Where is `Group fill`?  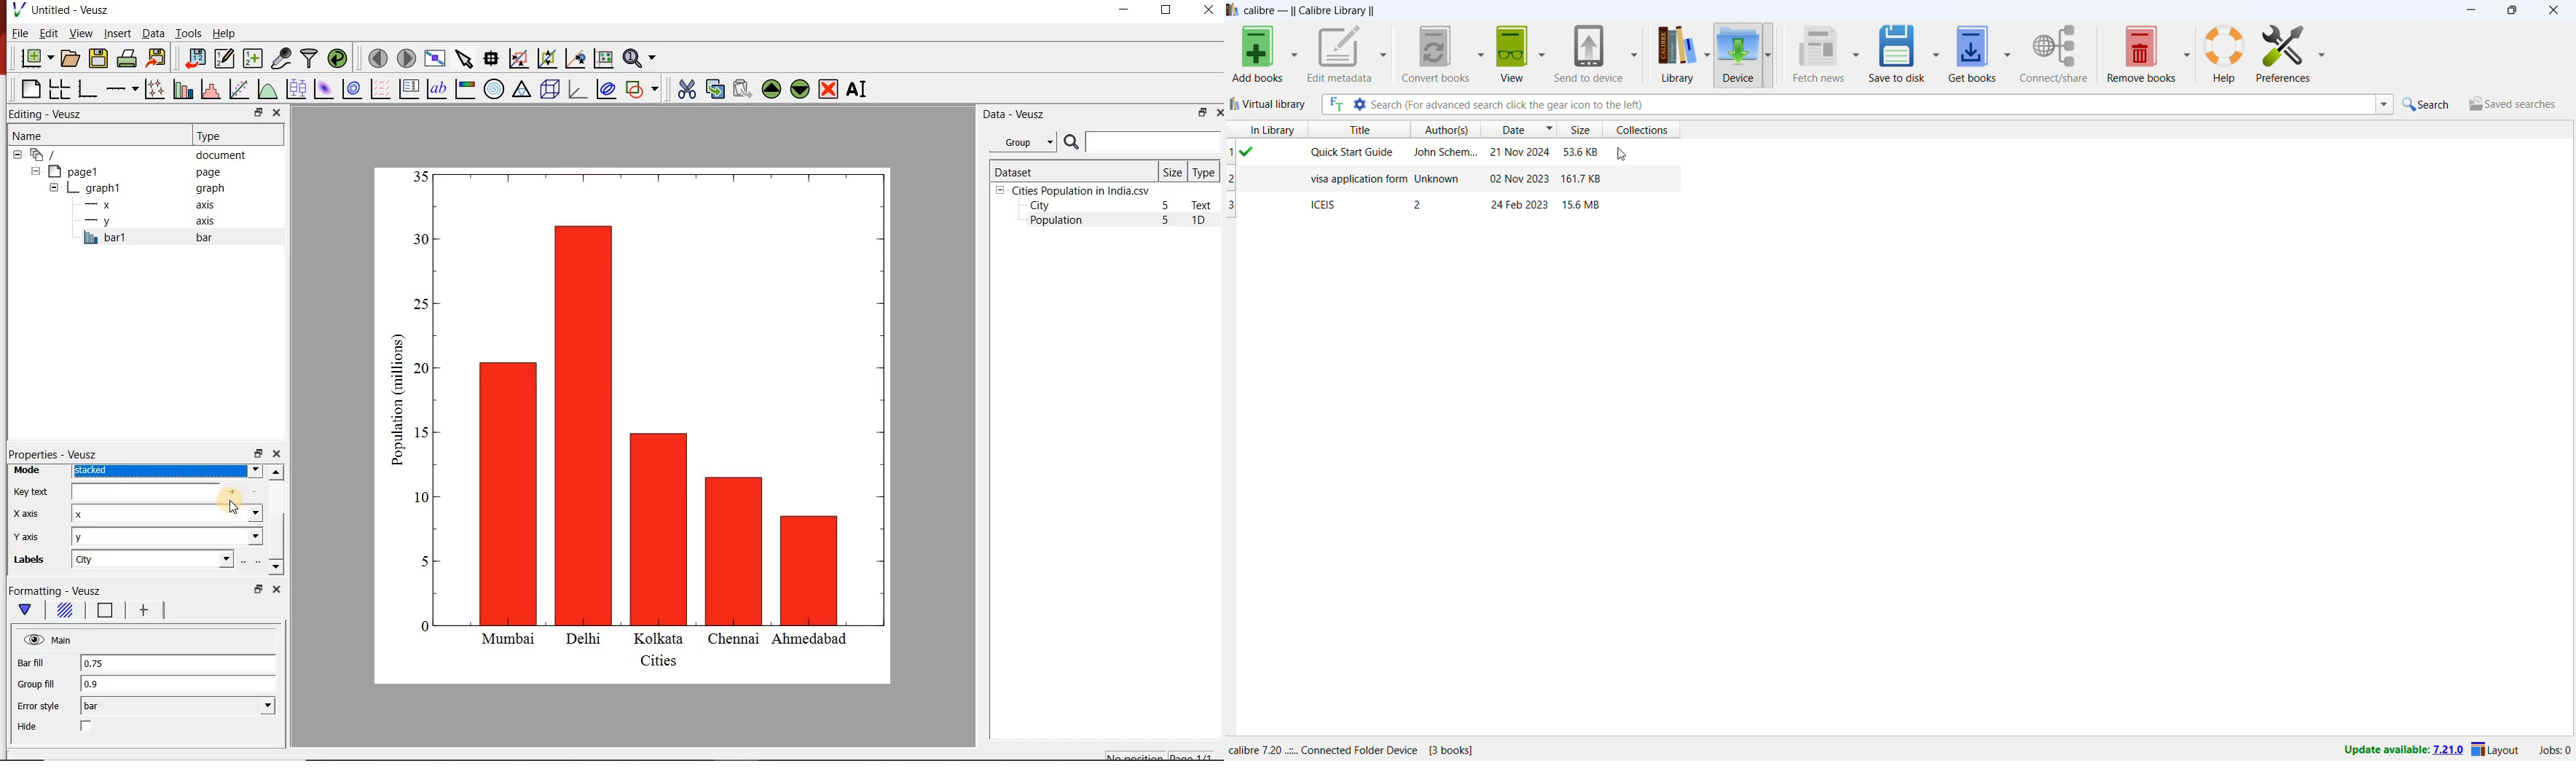
Group fill is located at coordinates (42, 684).